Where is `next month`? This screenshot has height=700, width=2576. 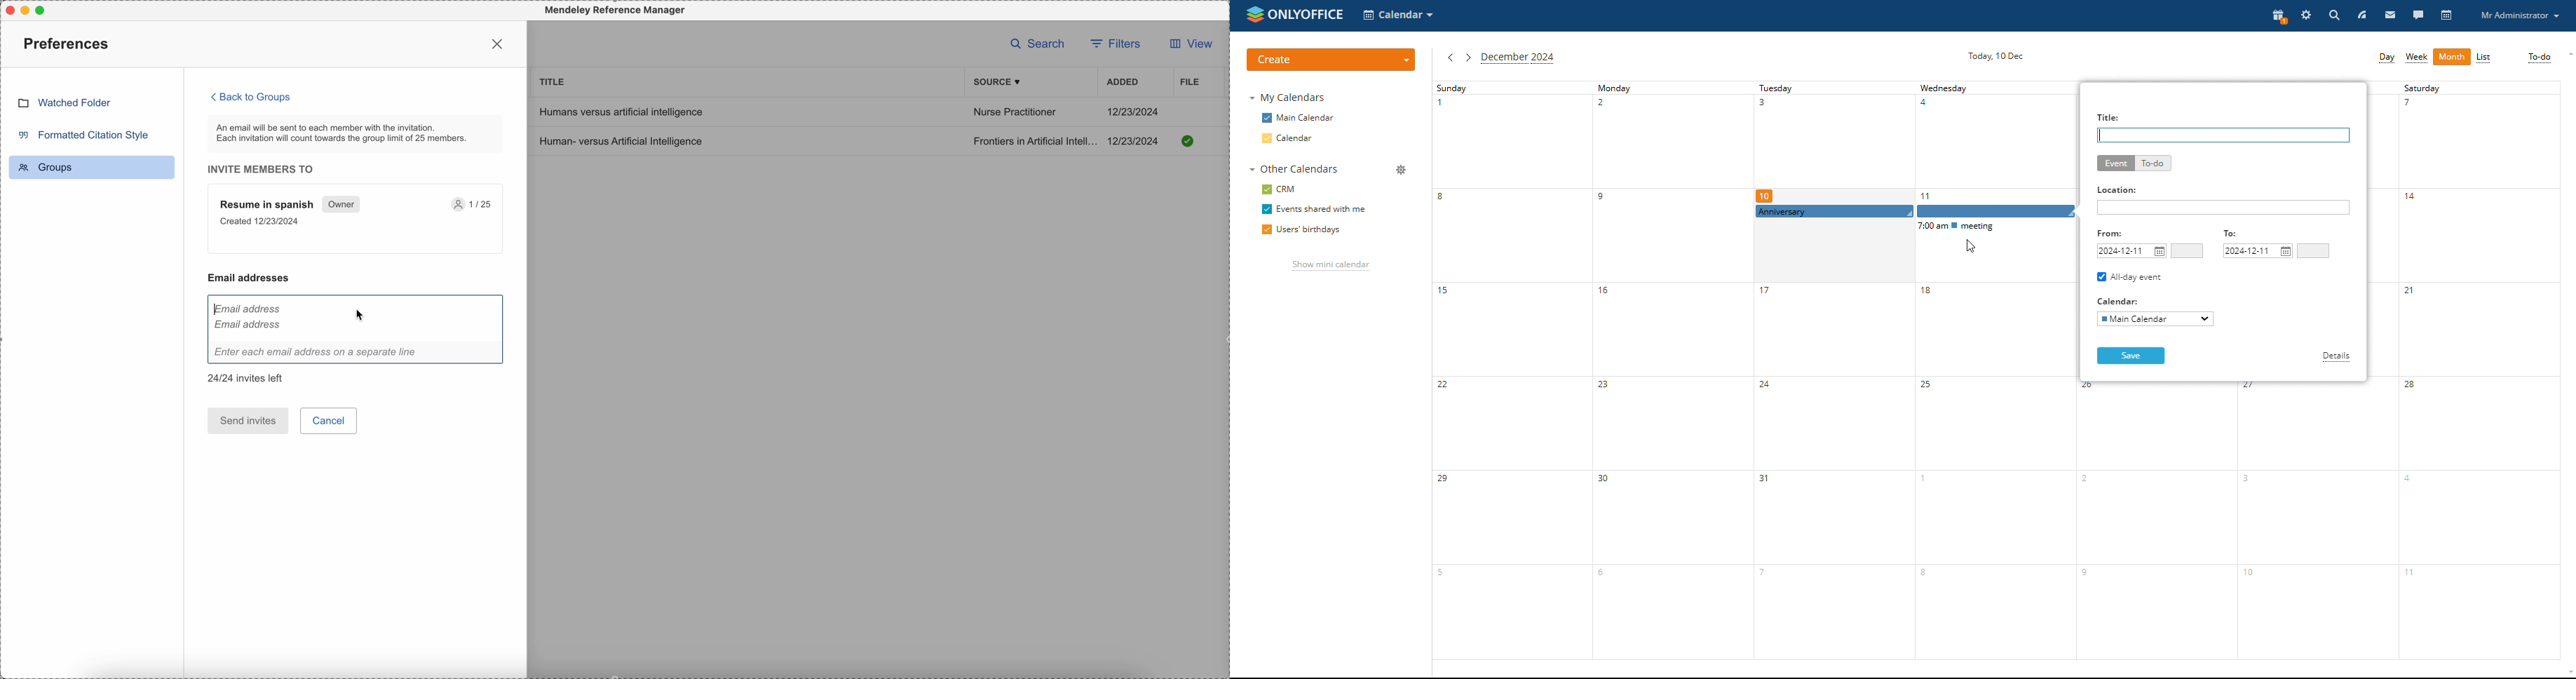 next month is located at coordinates (1468, 58).